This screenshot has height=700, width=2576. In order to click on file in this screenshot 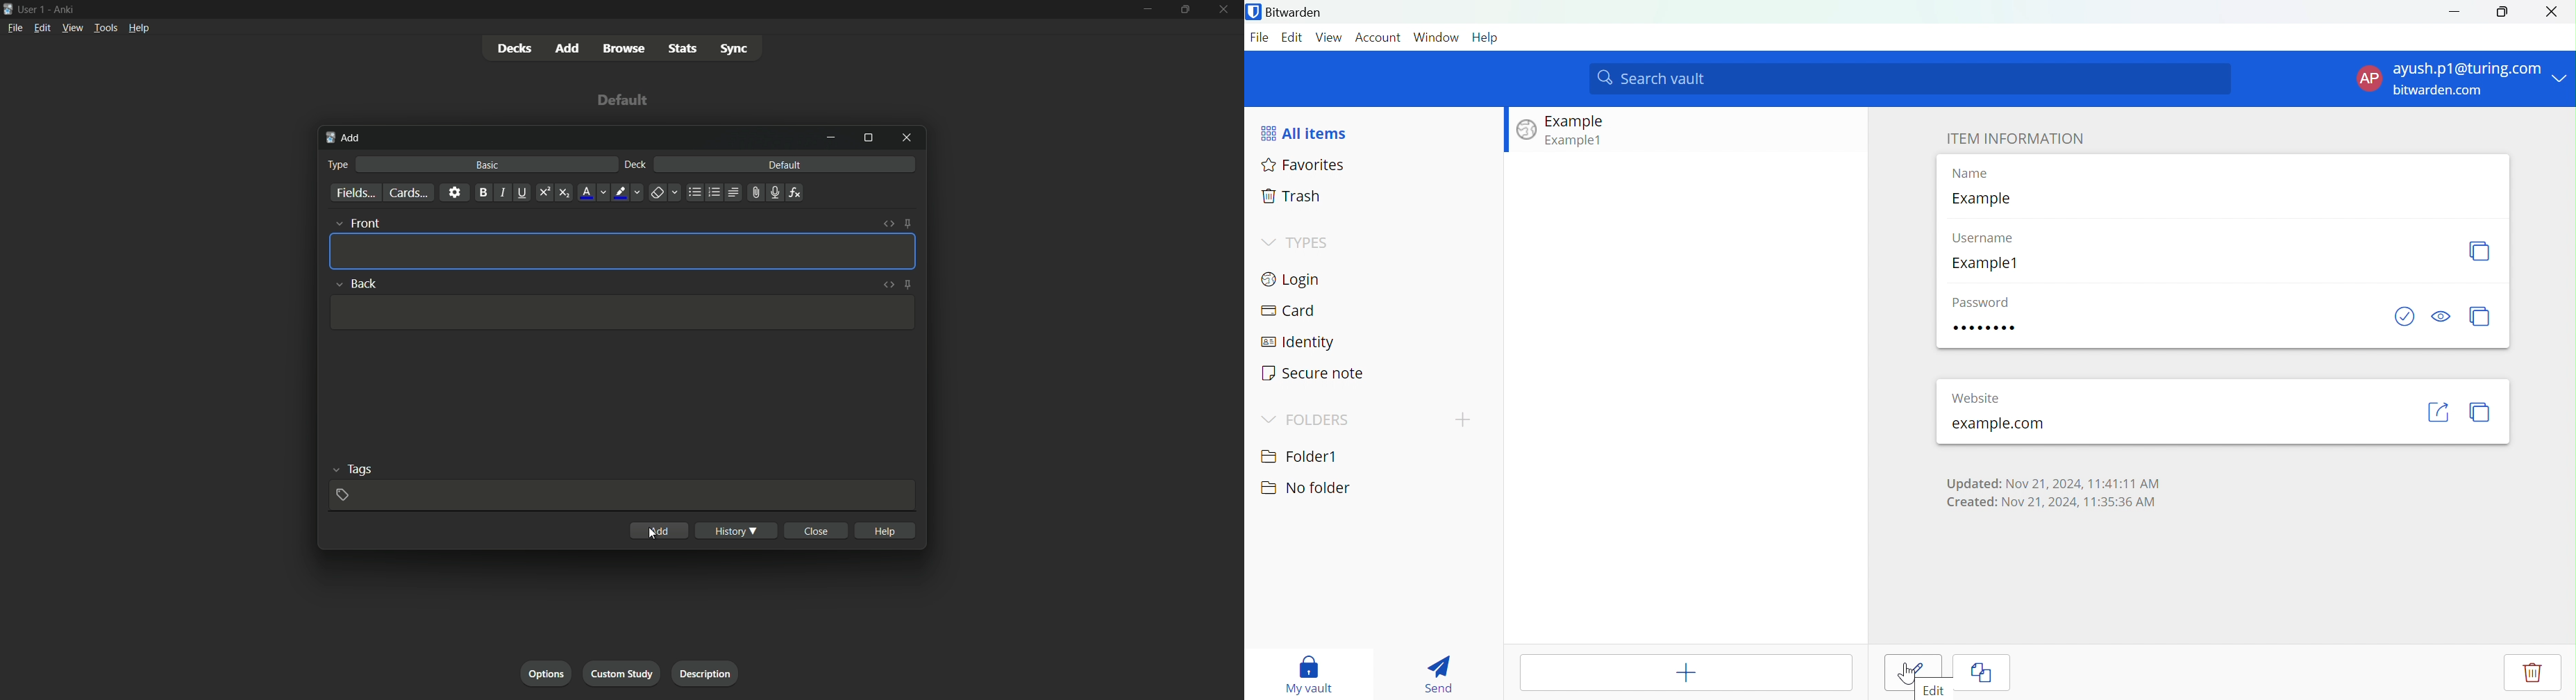, I will do `click(13, 27)`.